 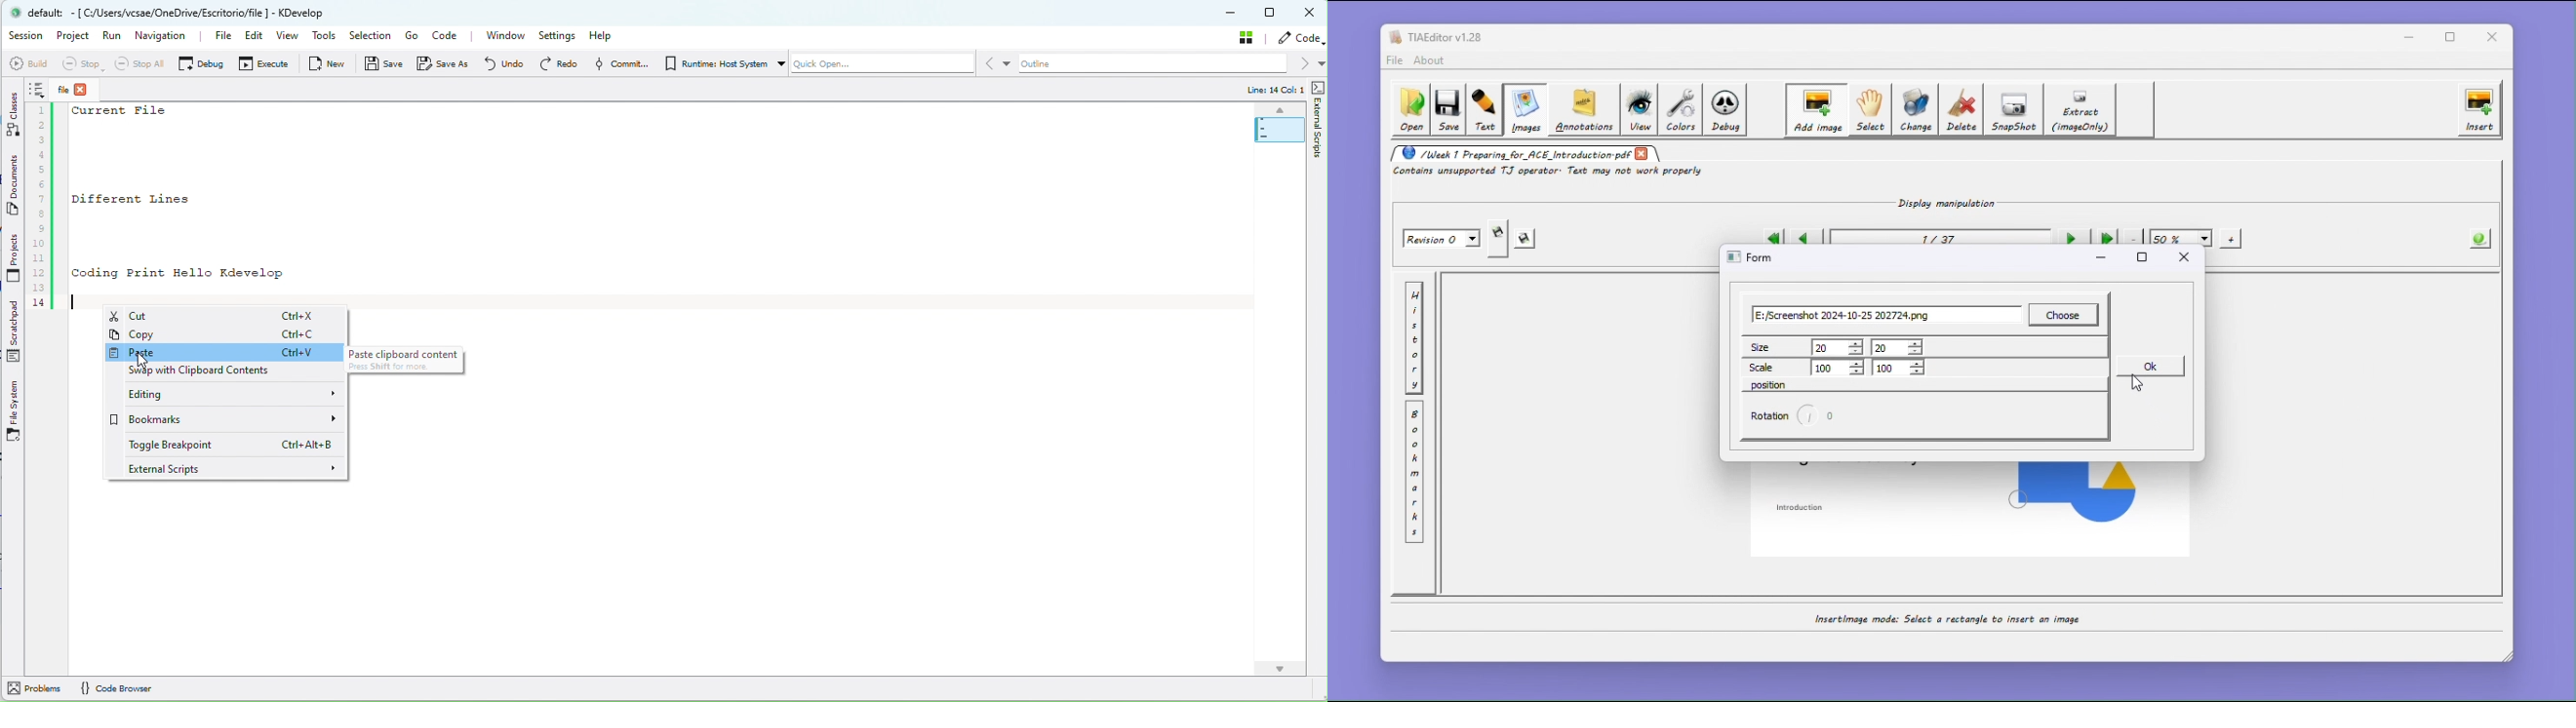 What do you see at coordinates (1498, 239) in the screenshot?
I see `Save a copy` at bounding box center [1498, 239].